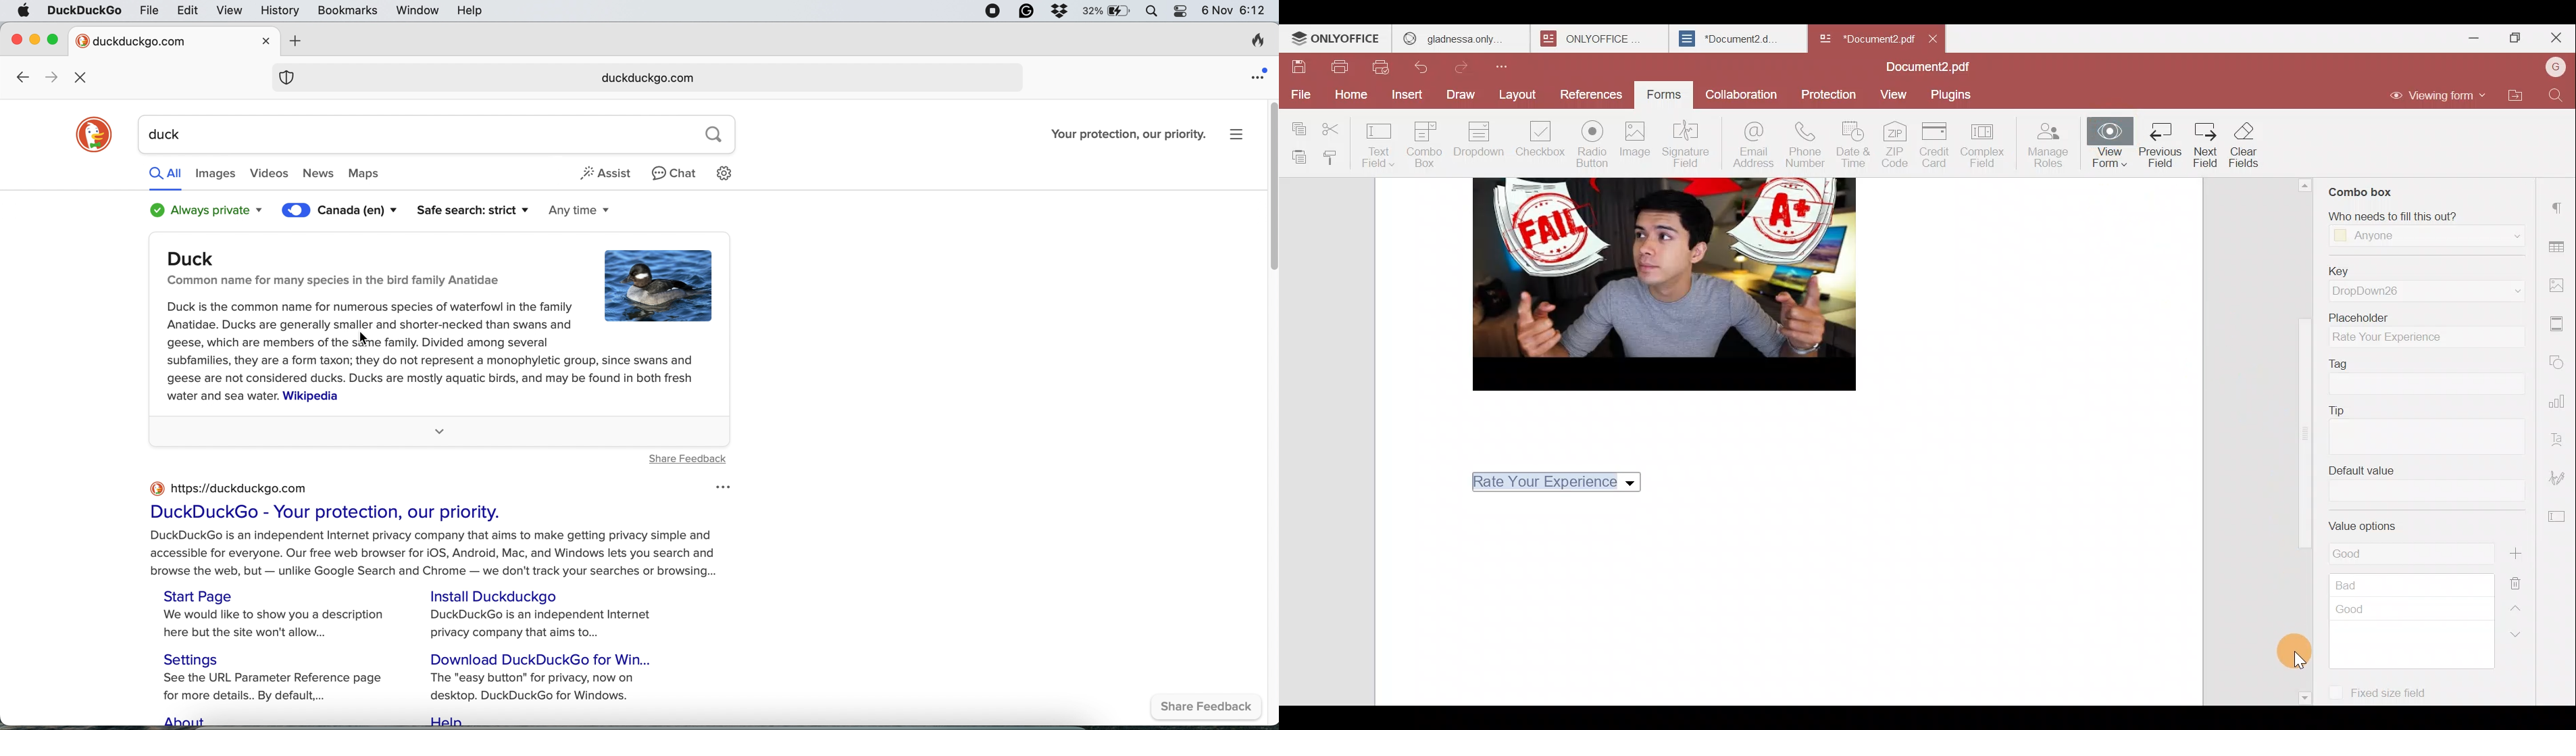 The height and width of the screenshot is (756, 2576). What do you see at coordinates (1211, 708) in the screenshot?
I see `share feedback` at bounding box center [1211, 708].